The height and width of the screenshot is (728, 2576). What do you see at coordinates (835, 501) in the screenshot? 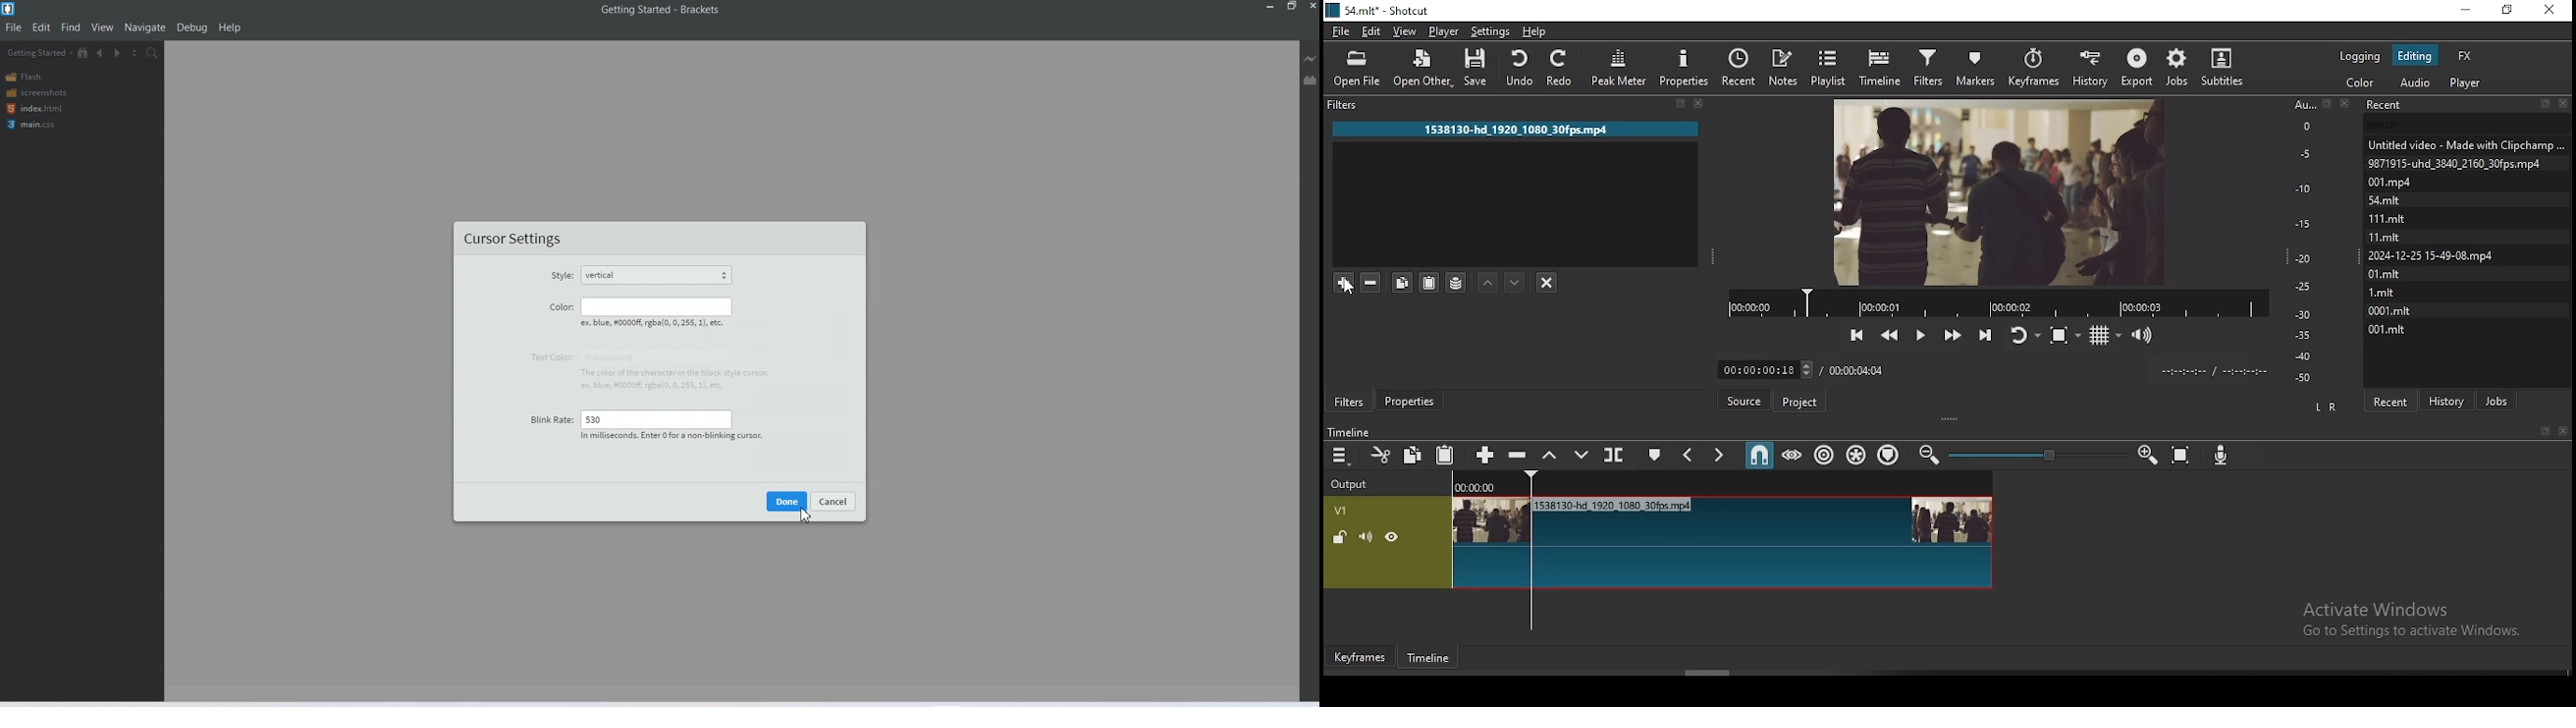
I see `Cancel` at bounding box center [835, 501].